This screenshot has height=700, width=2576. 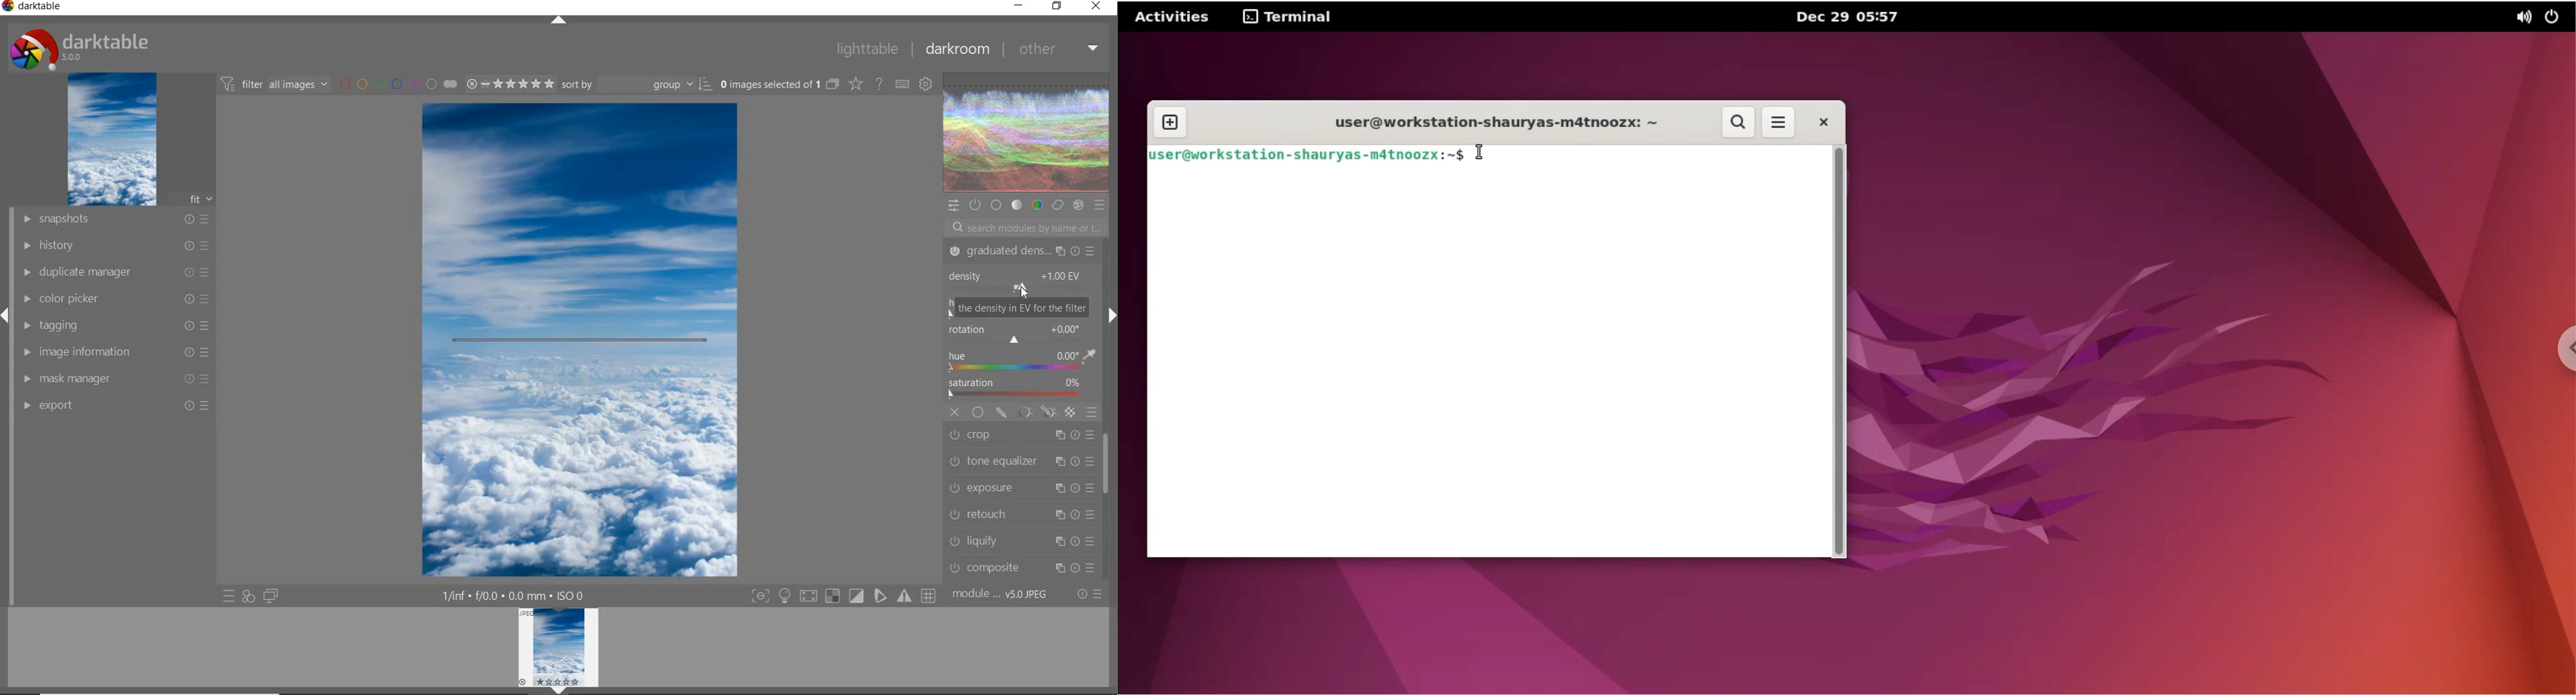 I want to click on FILTER BY IMAGE COLOR LABEL, so click(x=397, y=83).